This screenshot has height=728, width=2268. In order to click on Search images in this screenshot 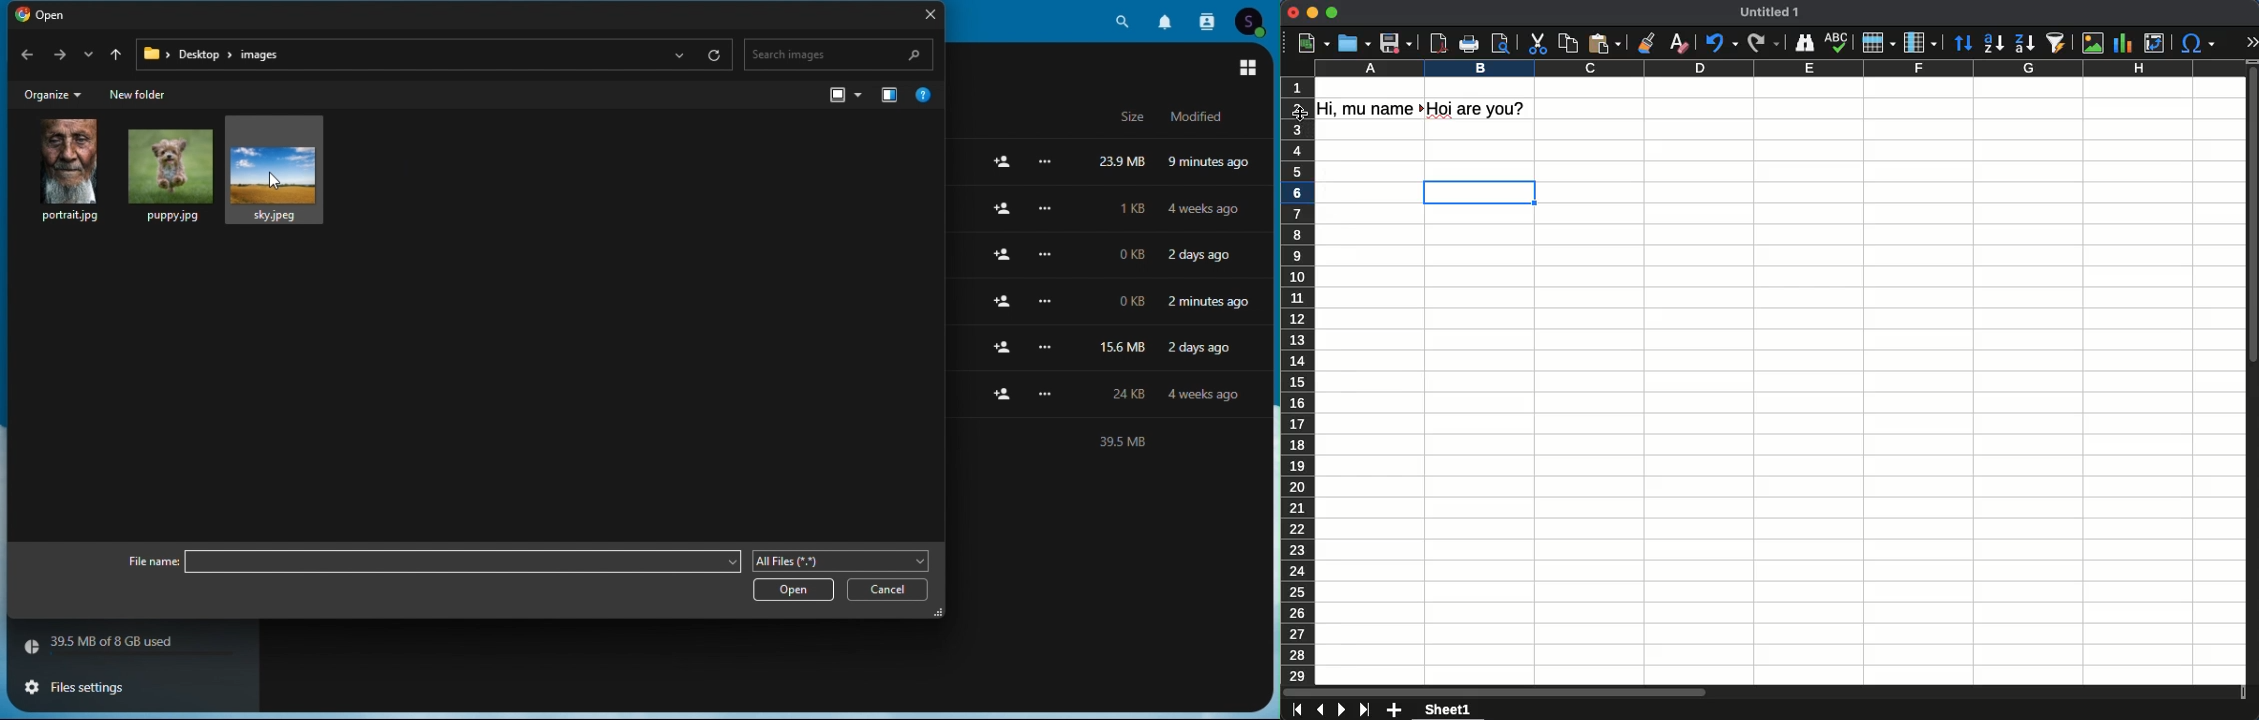, I will do `click(839, 55)`.